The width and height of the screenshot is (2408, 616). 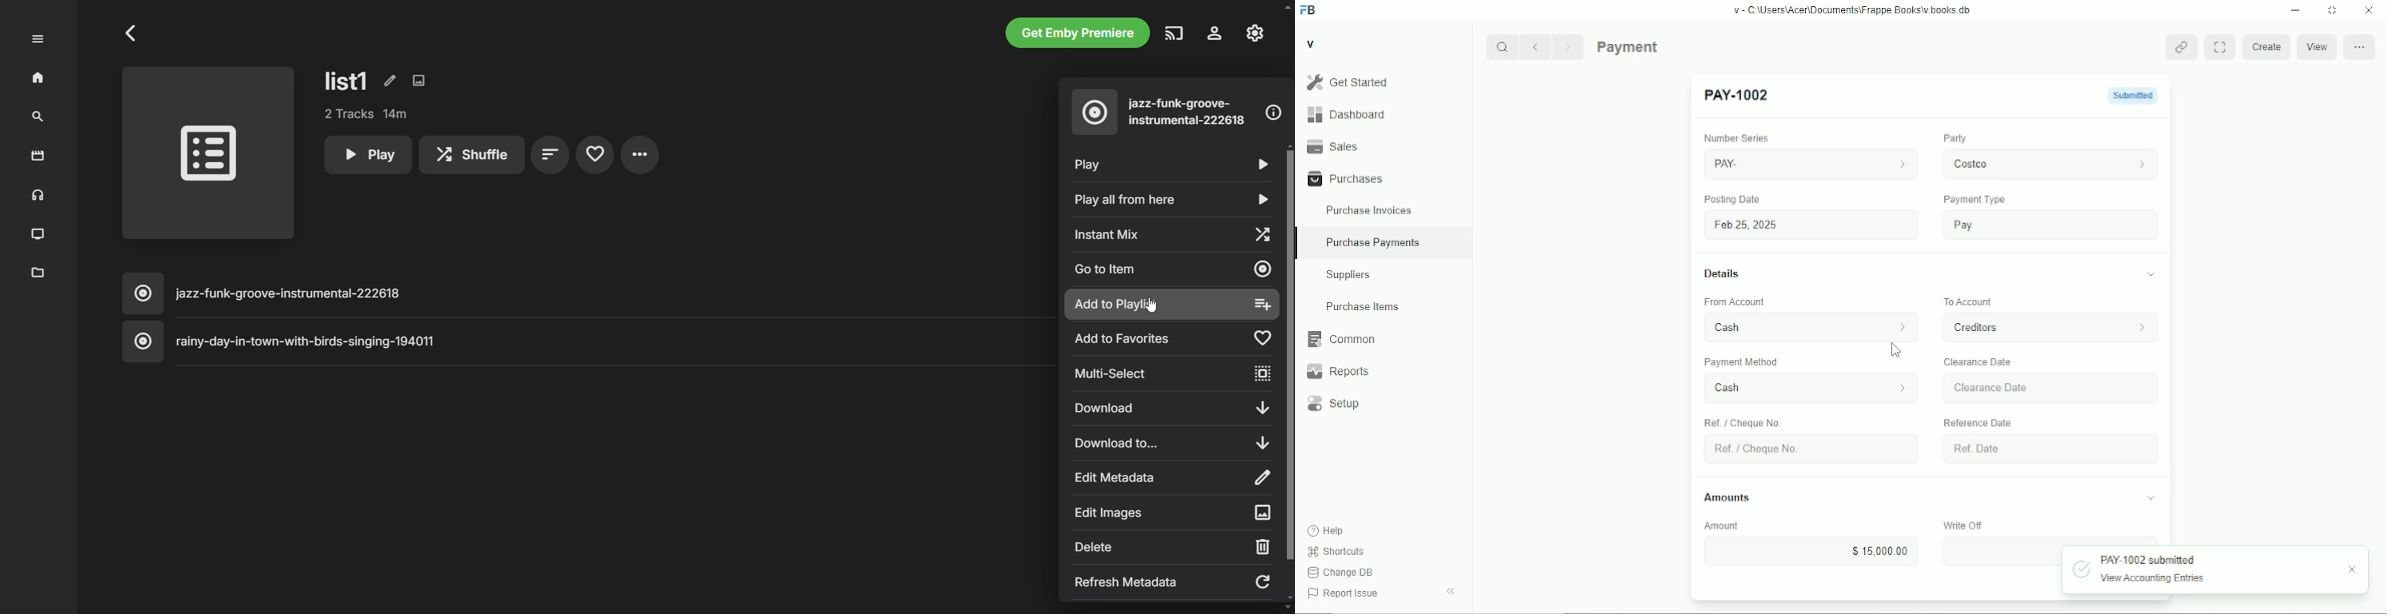 What do you see at coordinates (2317, 49) in the screenshot?
I see `view` at bounding box center [2317, 49].